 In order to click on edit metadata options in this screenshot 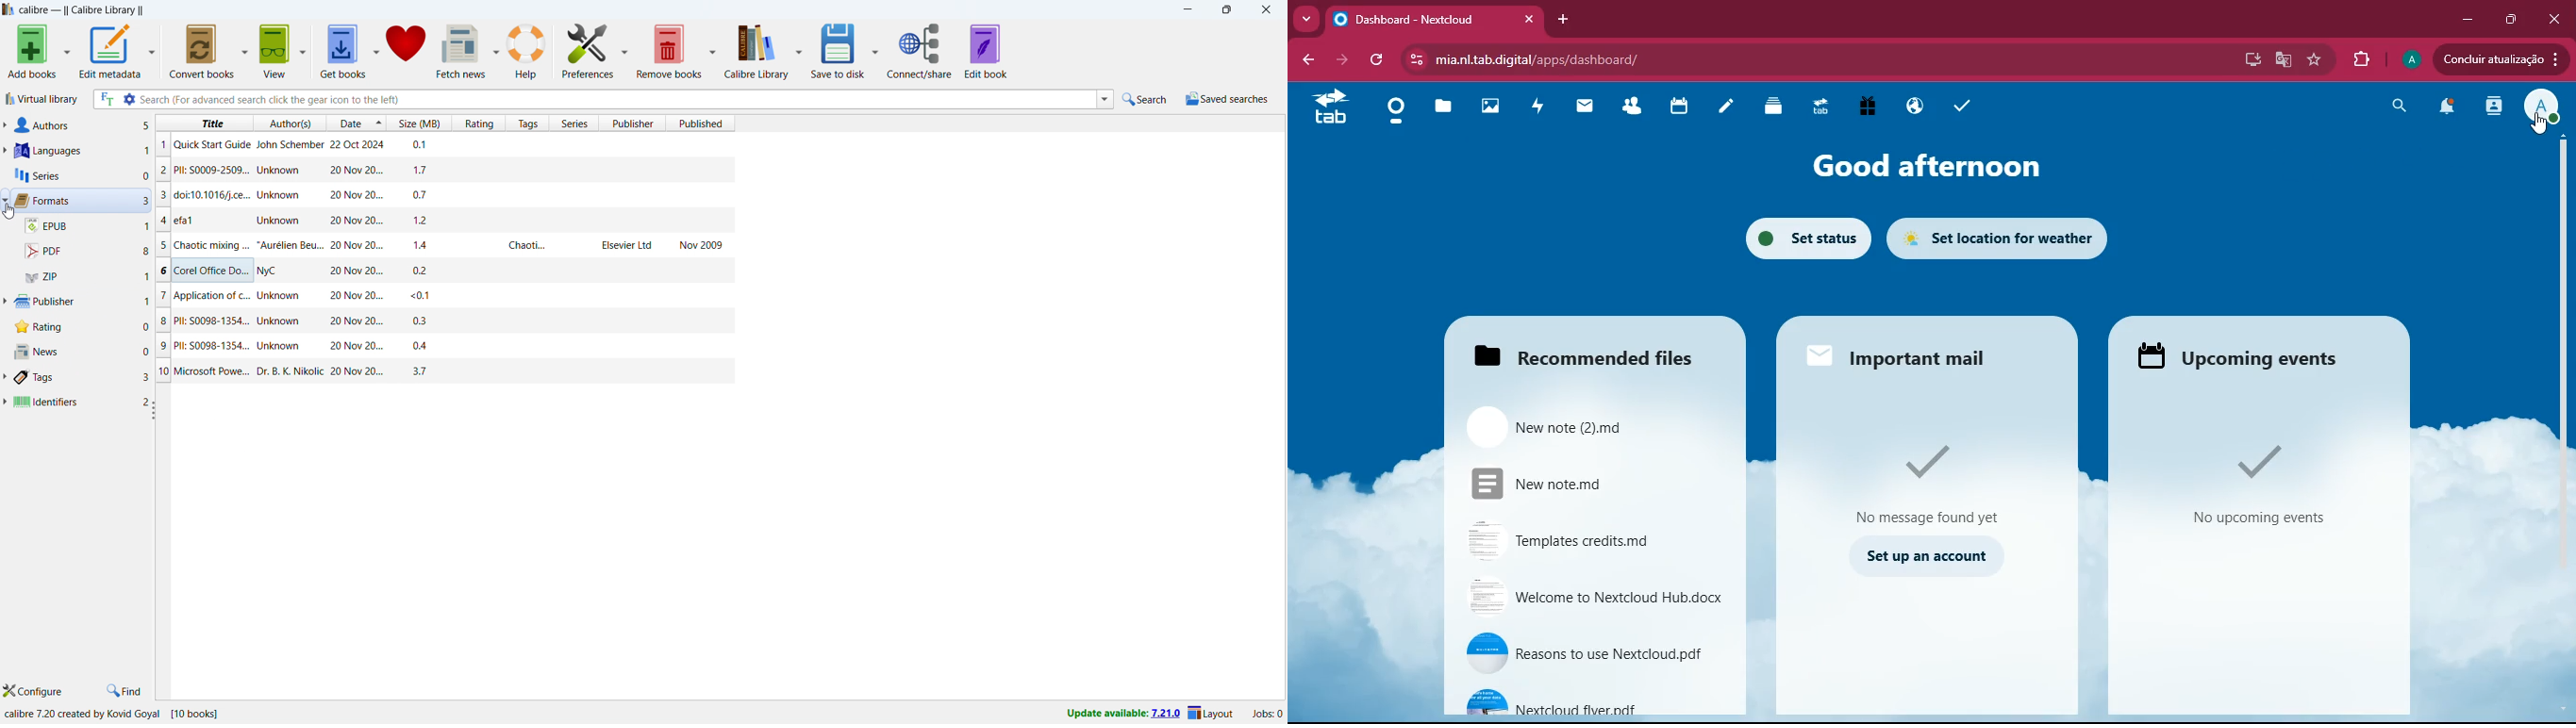, I will do `click(152, 50)`.